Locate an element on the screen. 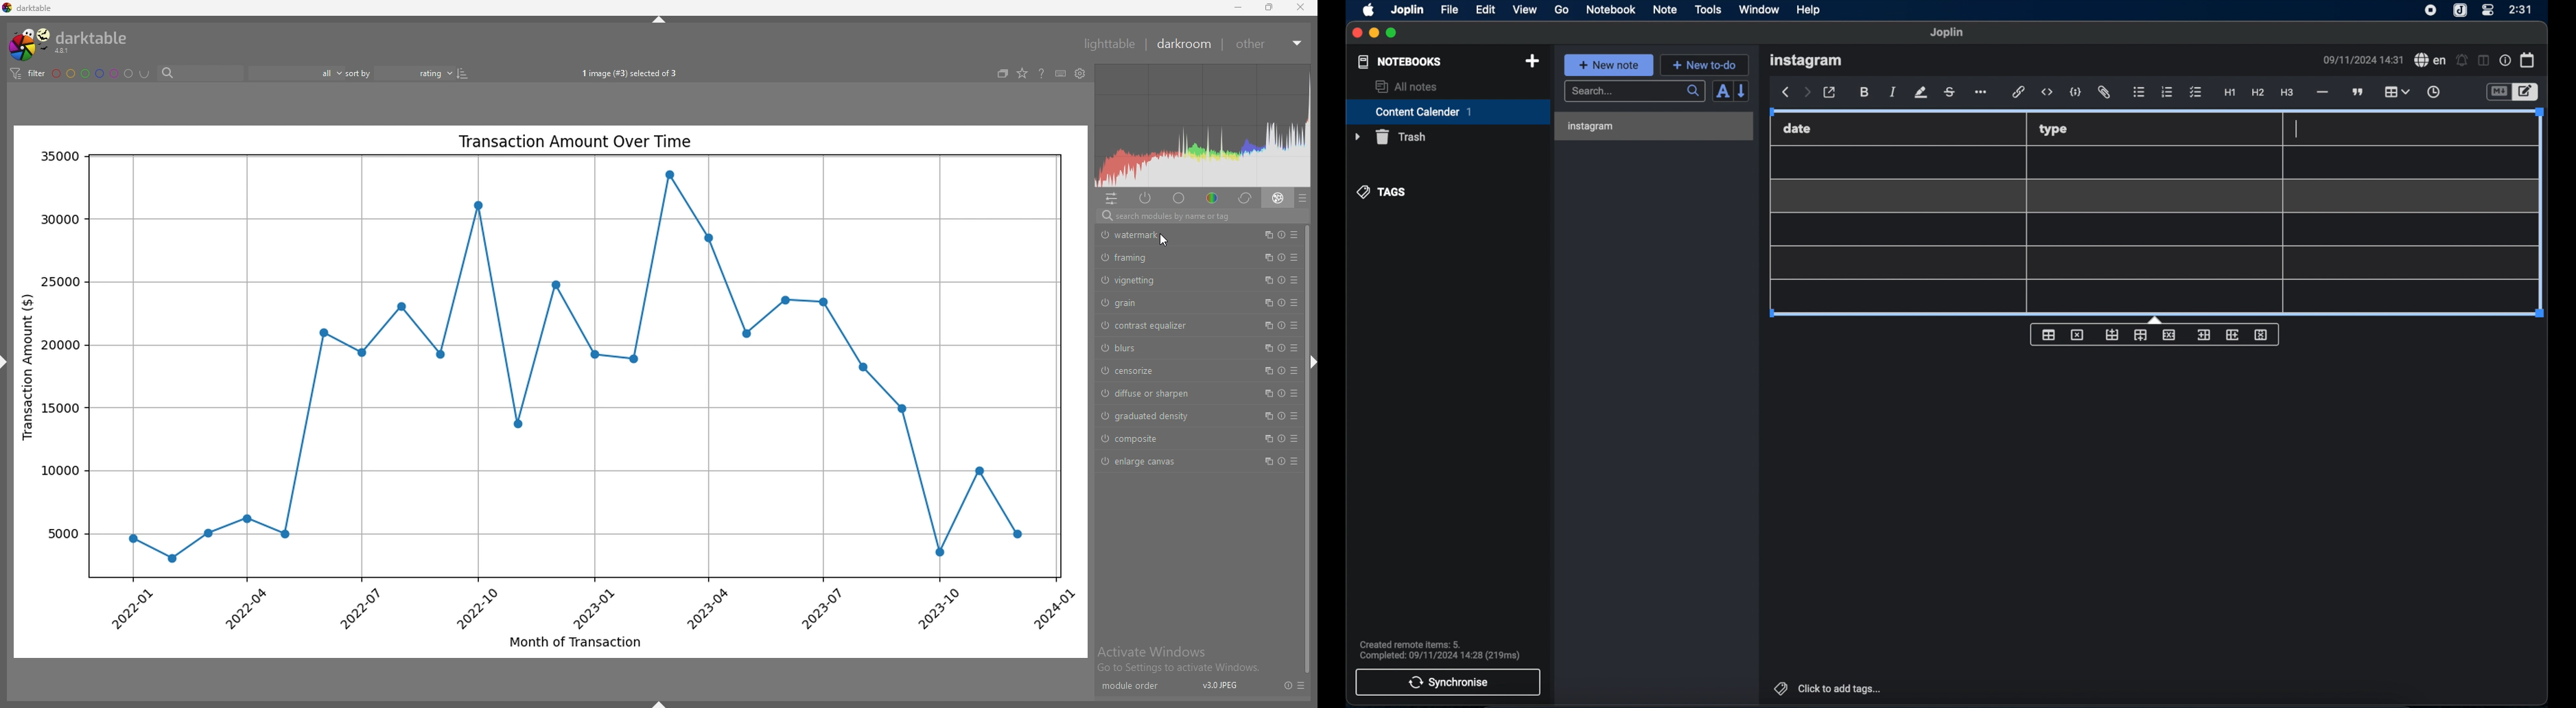 This screenshot has height=728, width=2576. maximize is located at coordinates (1392, 33).